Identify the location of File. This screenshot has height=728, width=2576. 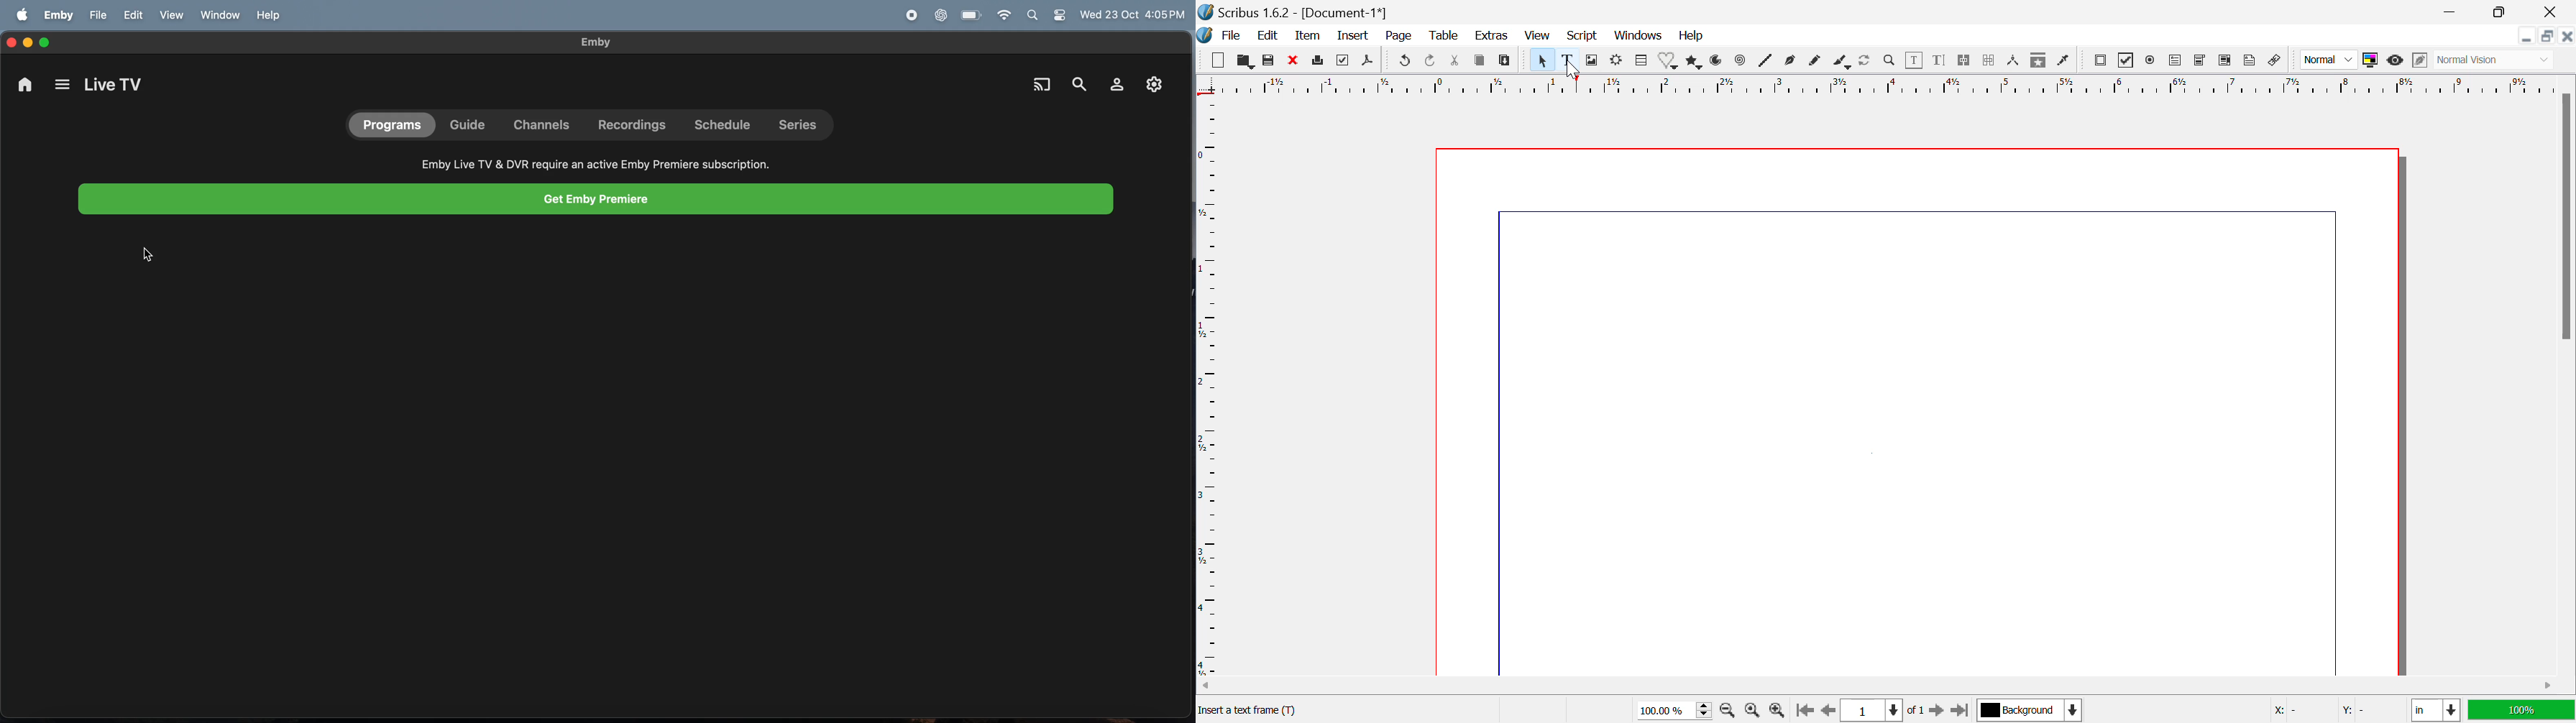
(1231, 36).